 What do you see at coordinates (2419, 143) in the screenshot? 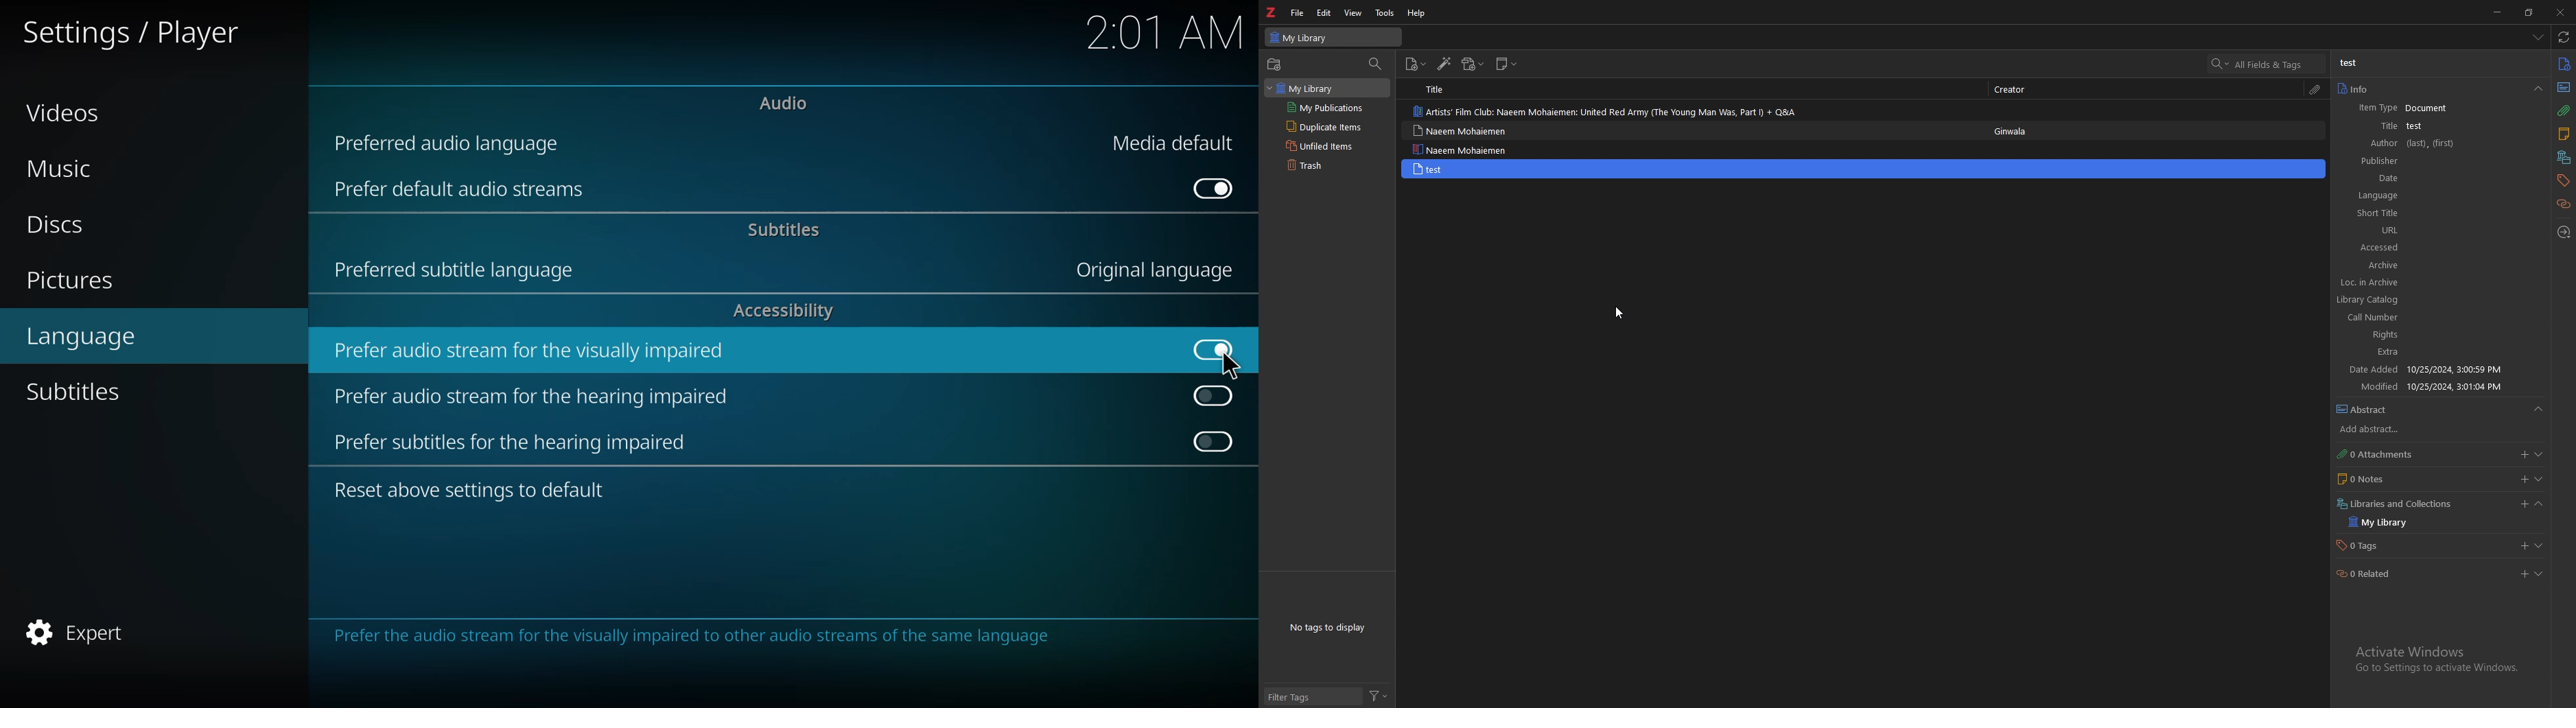
I see `Author` at bounding box center [2419, 143].